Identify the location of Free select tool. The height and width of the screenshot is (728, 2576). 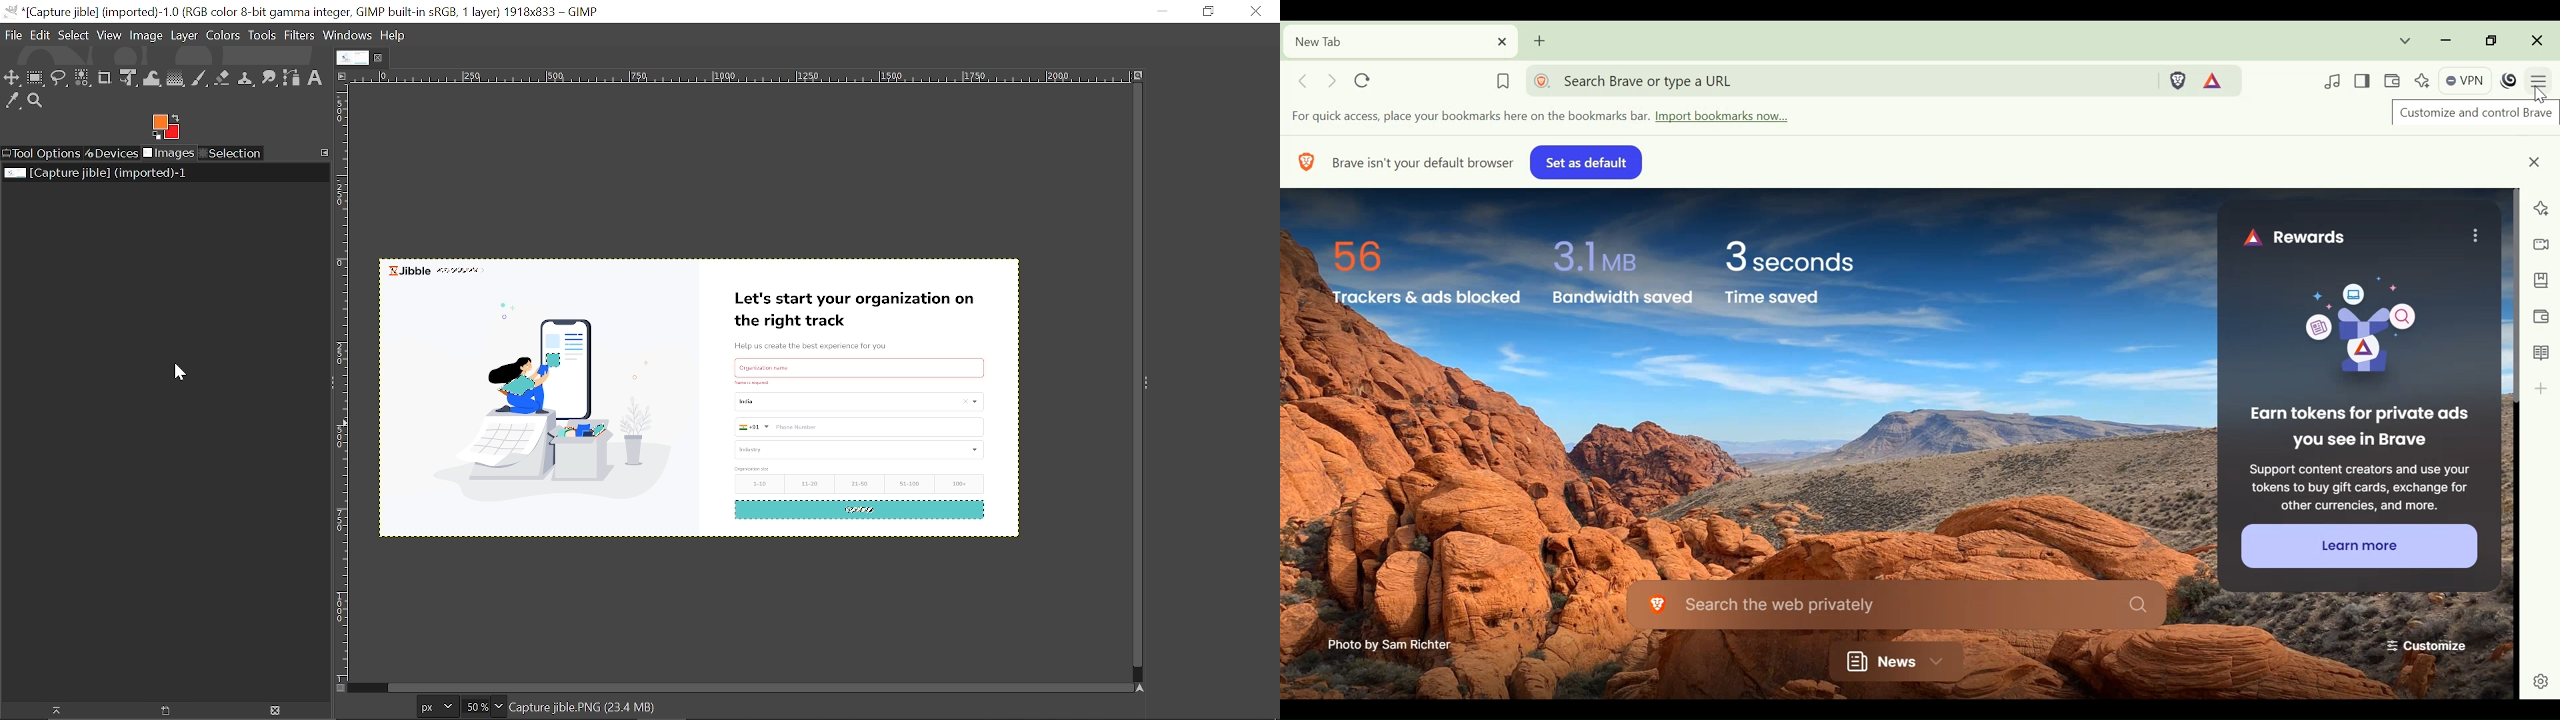
(59, 80).